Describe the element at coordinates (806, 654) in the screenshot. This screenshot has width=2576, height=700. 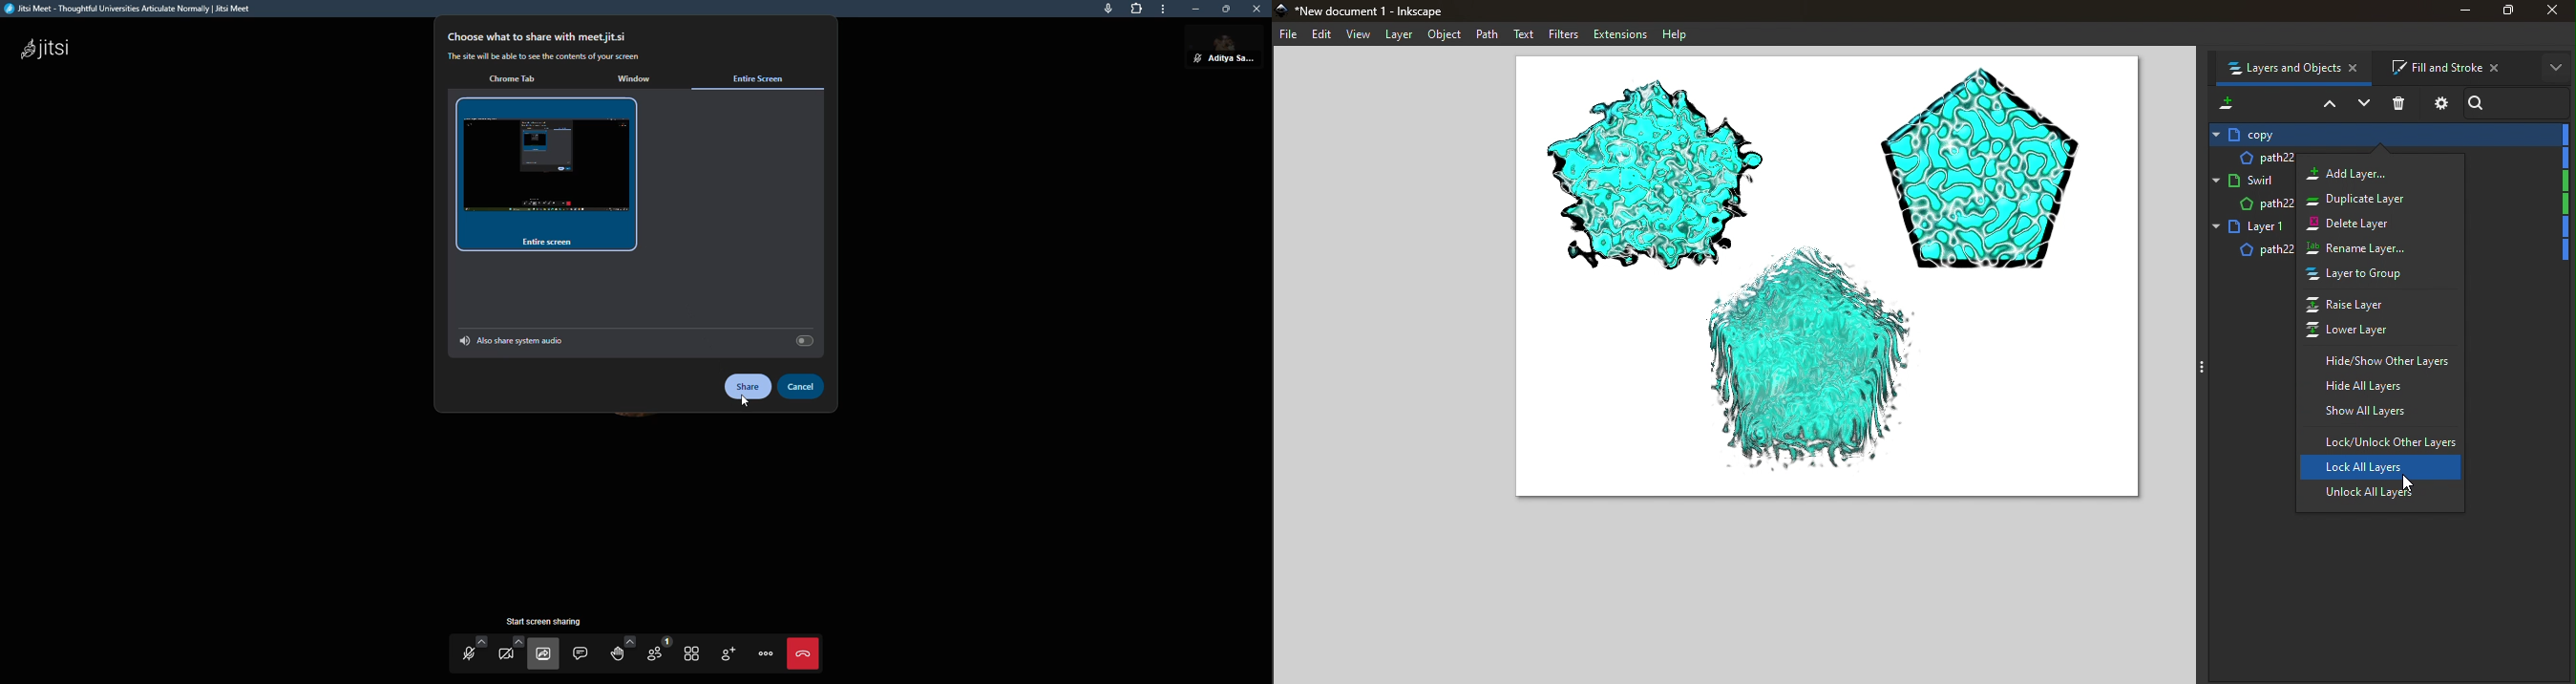
I see `end call` at that location.